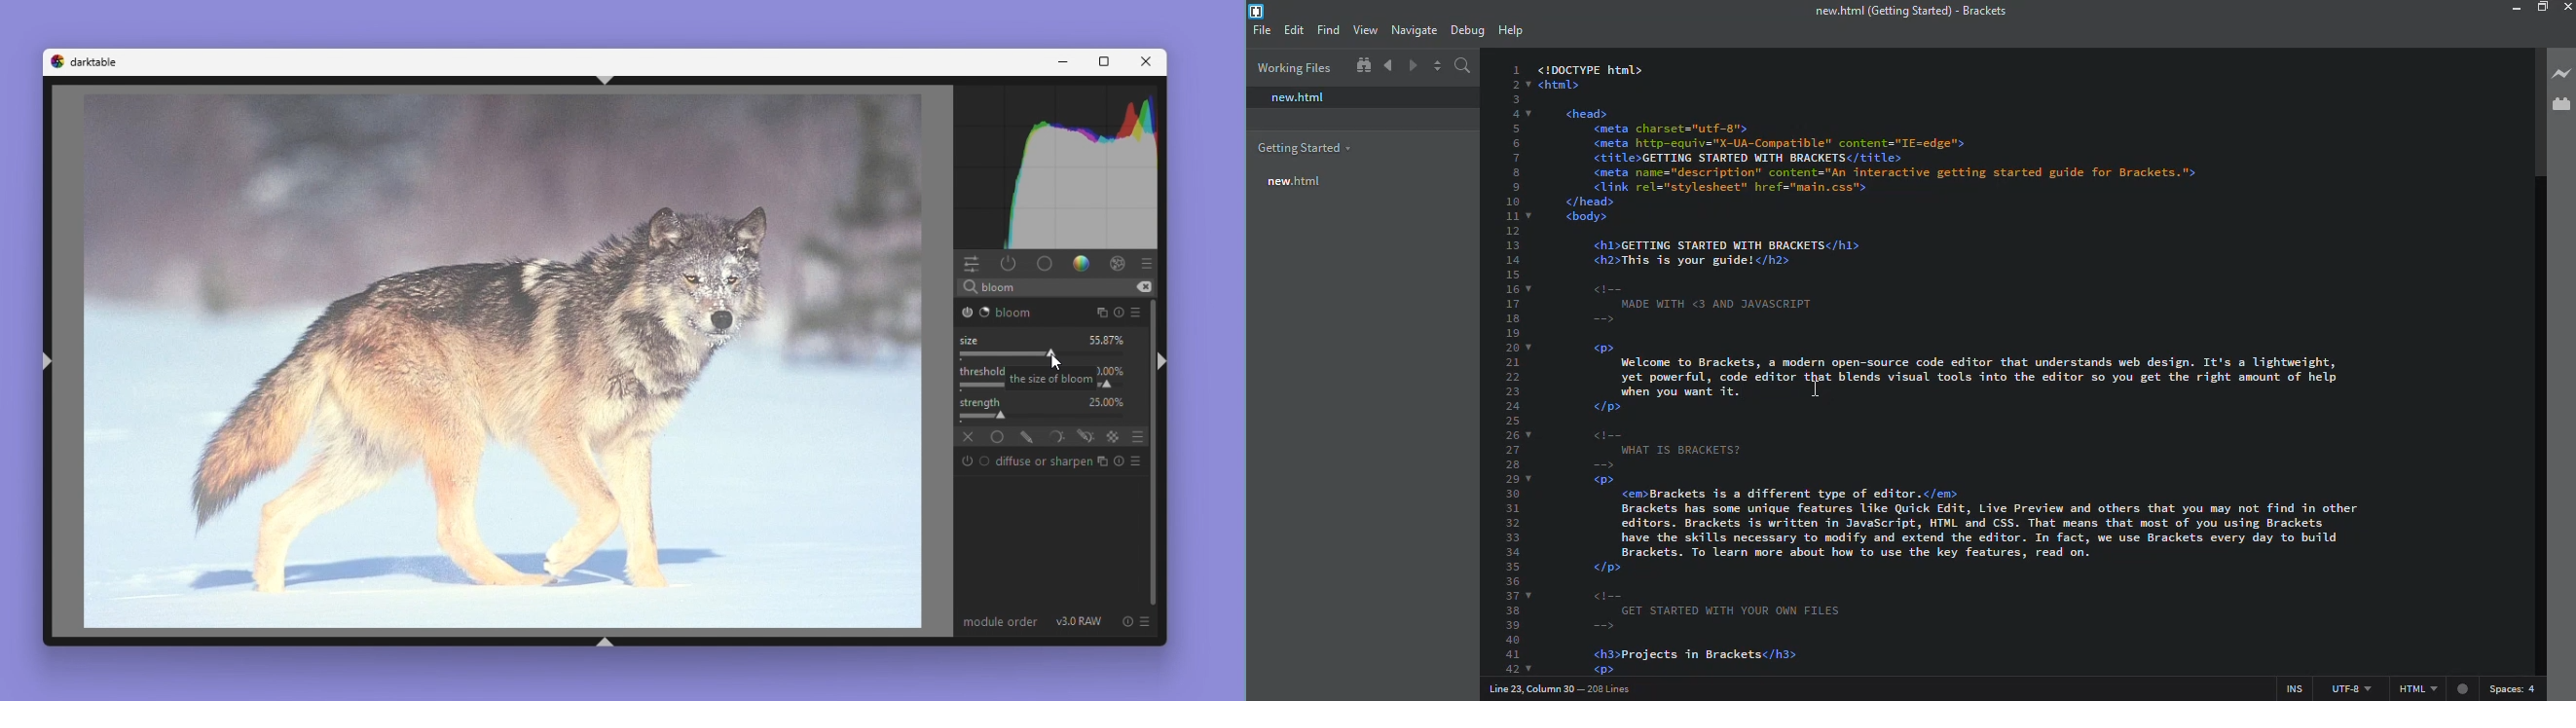 This screenshot has width=2576, height=728. What do you see at coordinates (1308, 148) in the screenshot?
I see `getting started` at bounding box center [1308, 148].